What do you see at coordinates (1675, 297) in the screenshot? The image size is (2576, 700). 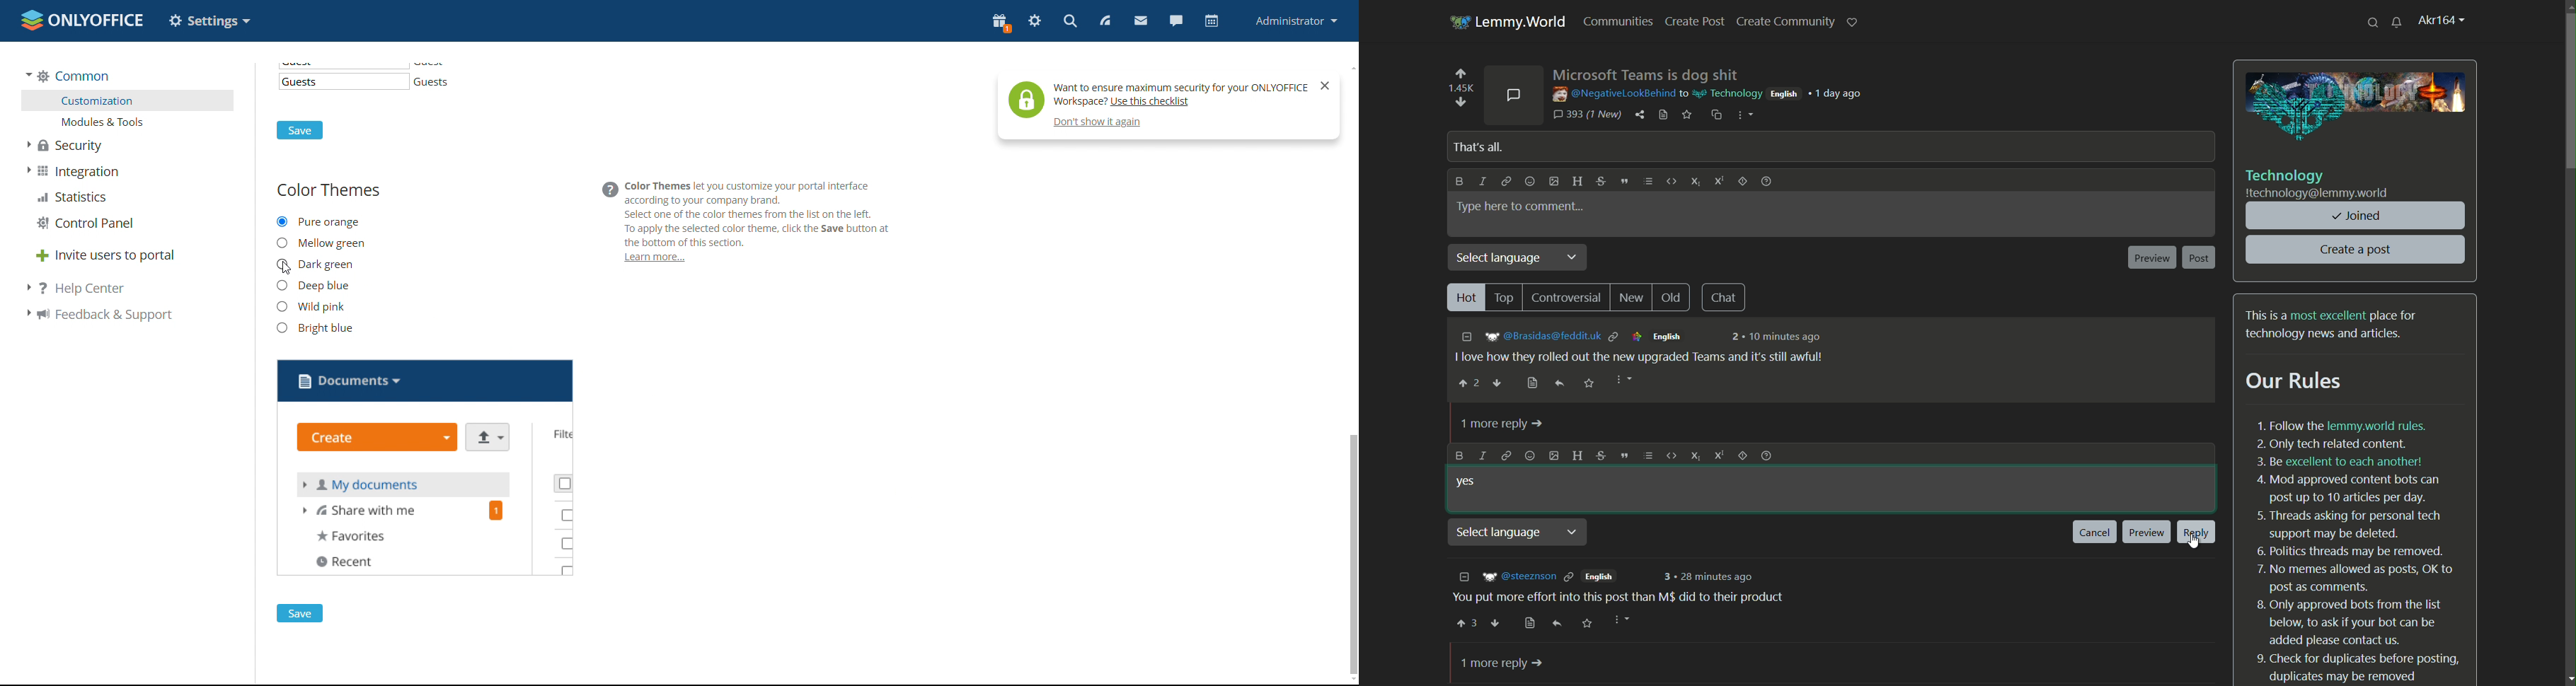 I see `old` at bounding box center [1675, 297].